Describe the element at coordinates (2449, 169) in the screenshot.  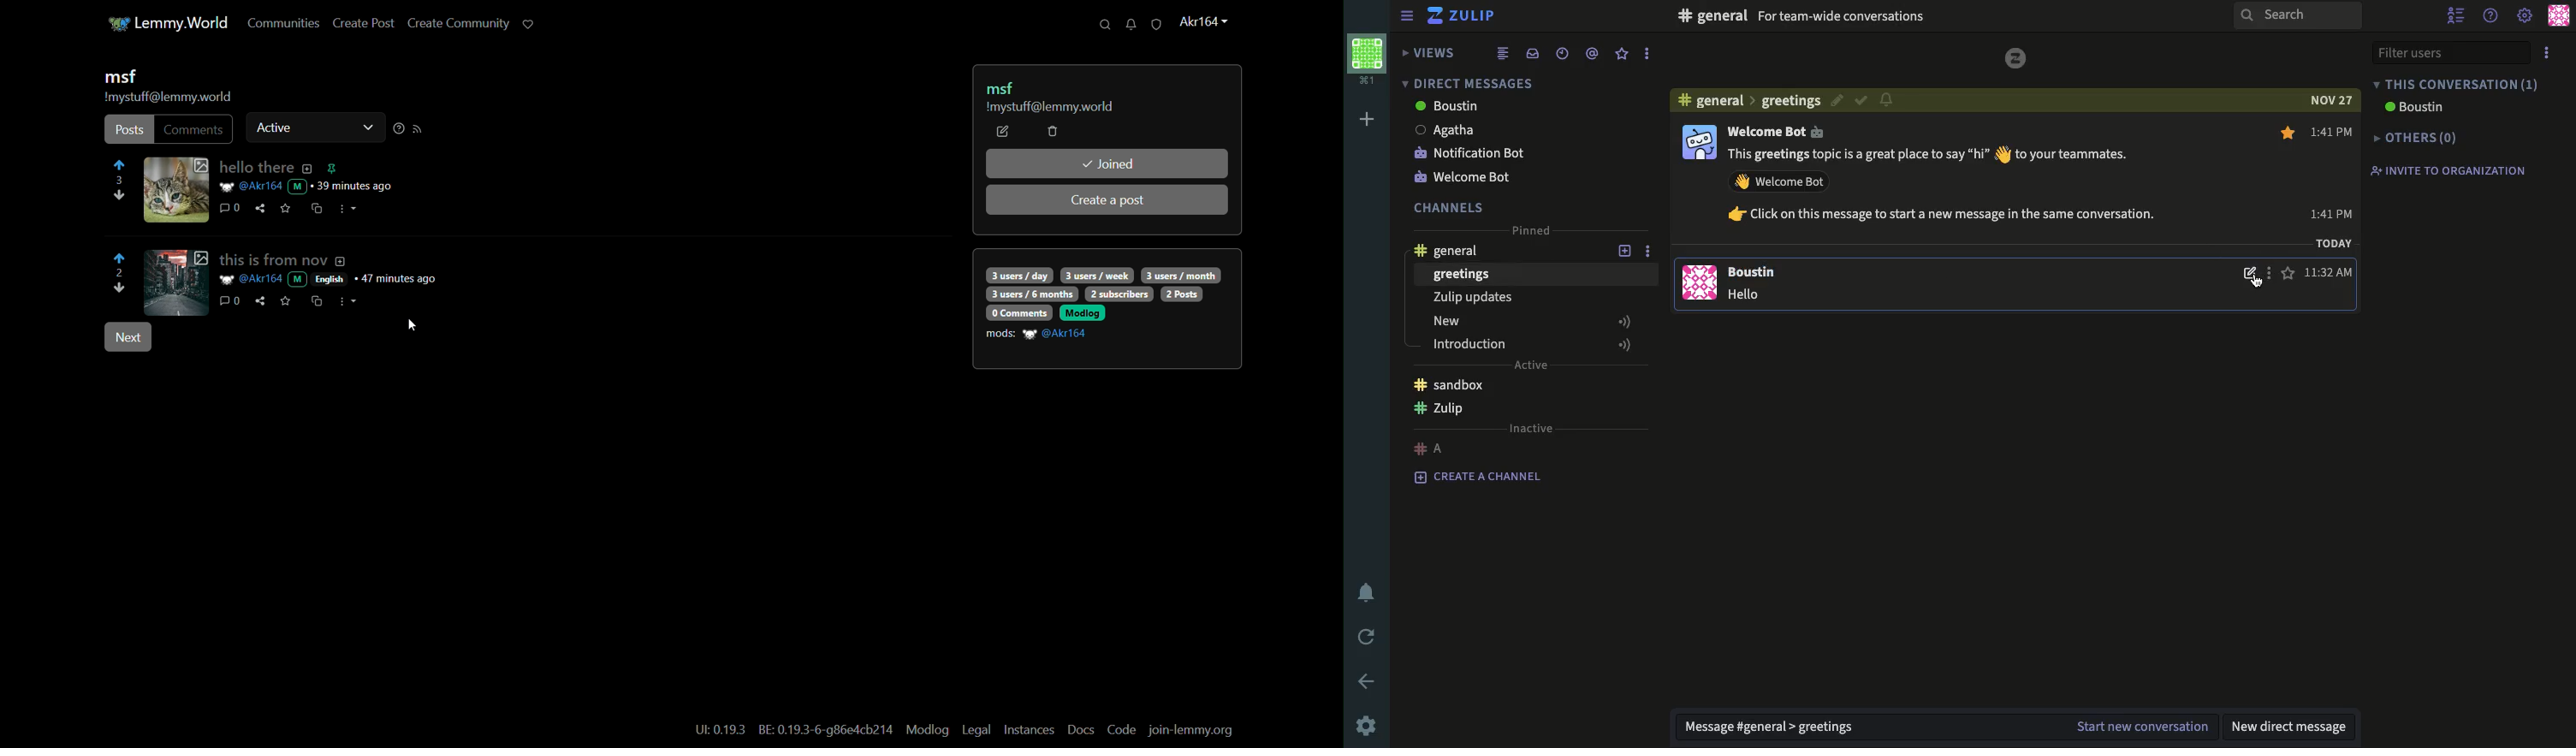
I see `invite to organization` at that location.